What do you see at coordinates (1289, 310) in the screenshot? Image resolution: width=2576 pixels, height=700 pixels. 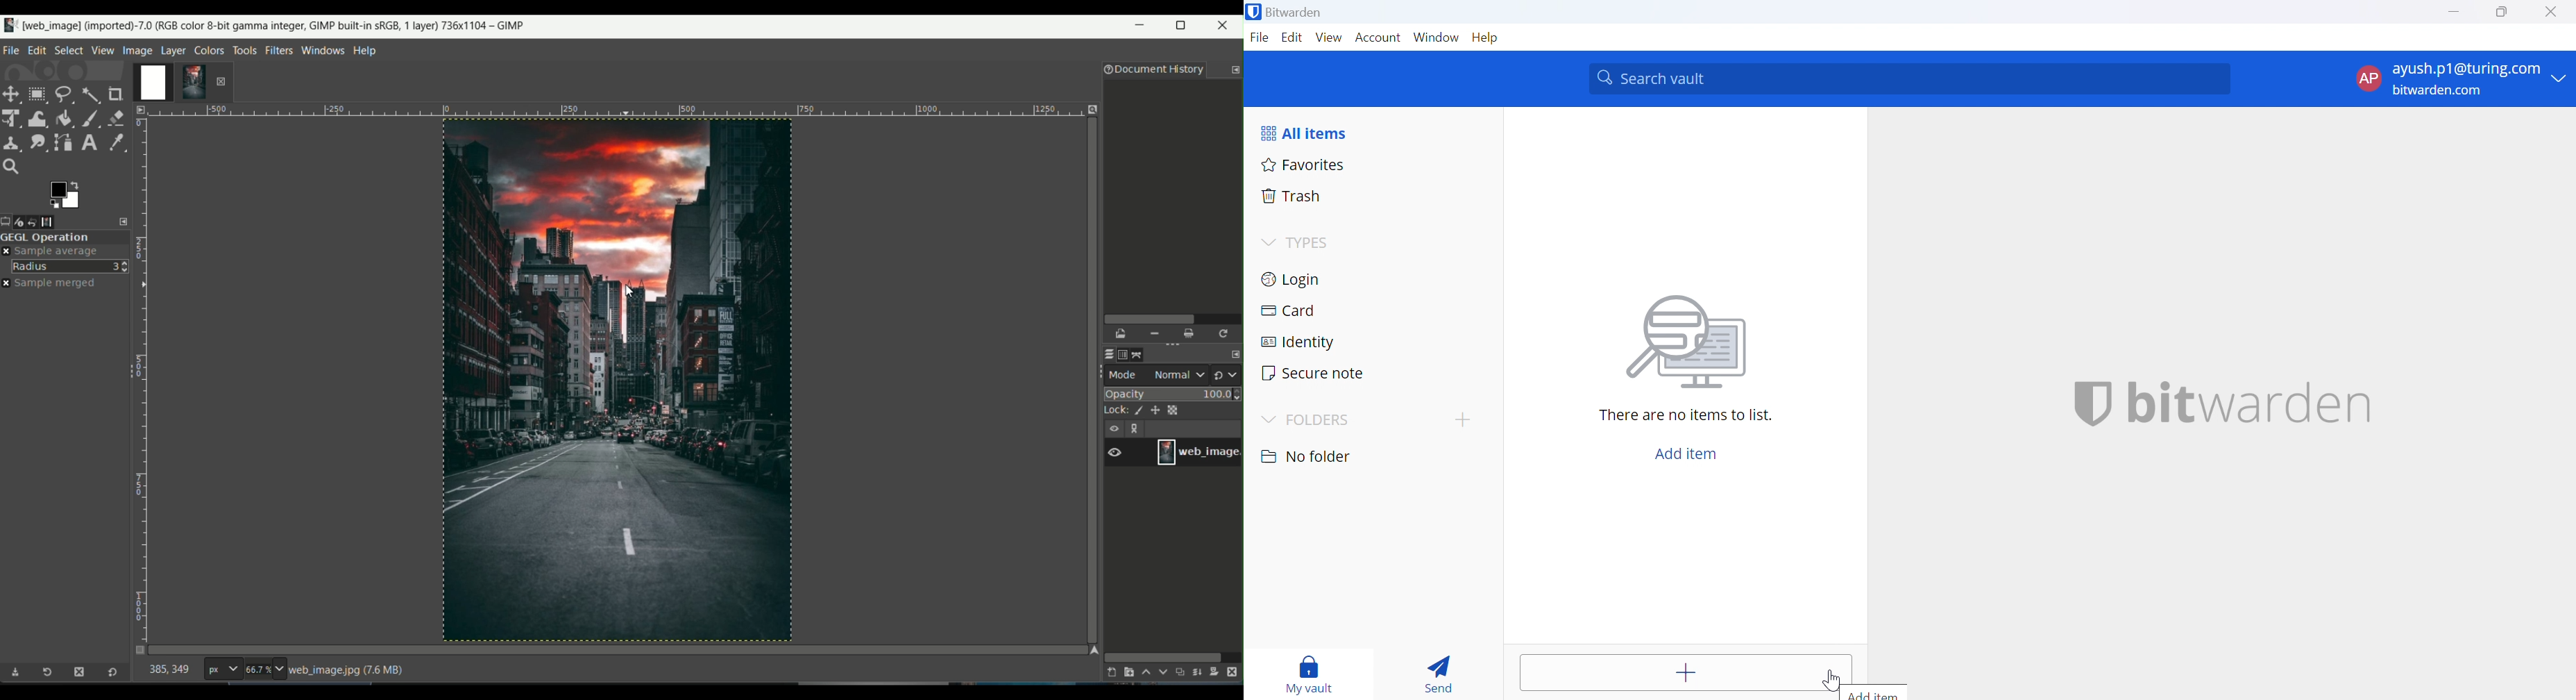 I see `Card` at bounding box center [1289, 310].